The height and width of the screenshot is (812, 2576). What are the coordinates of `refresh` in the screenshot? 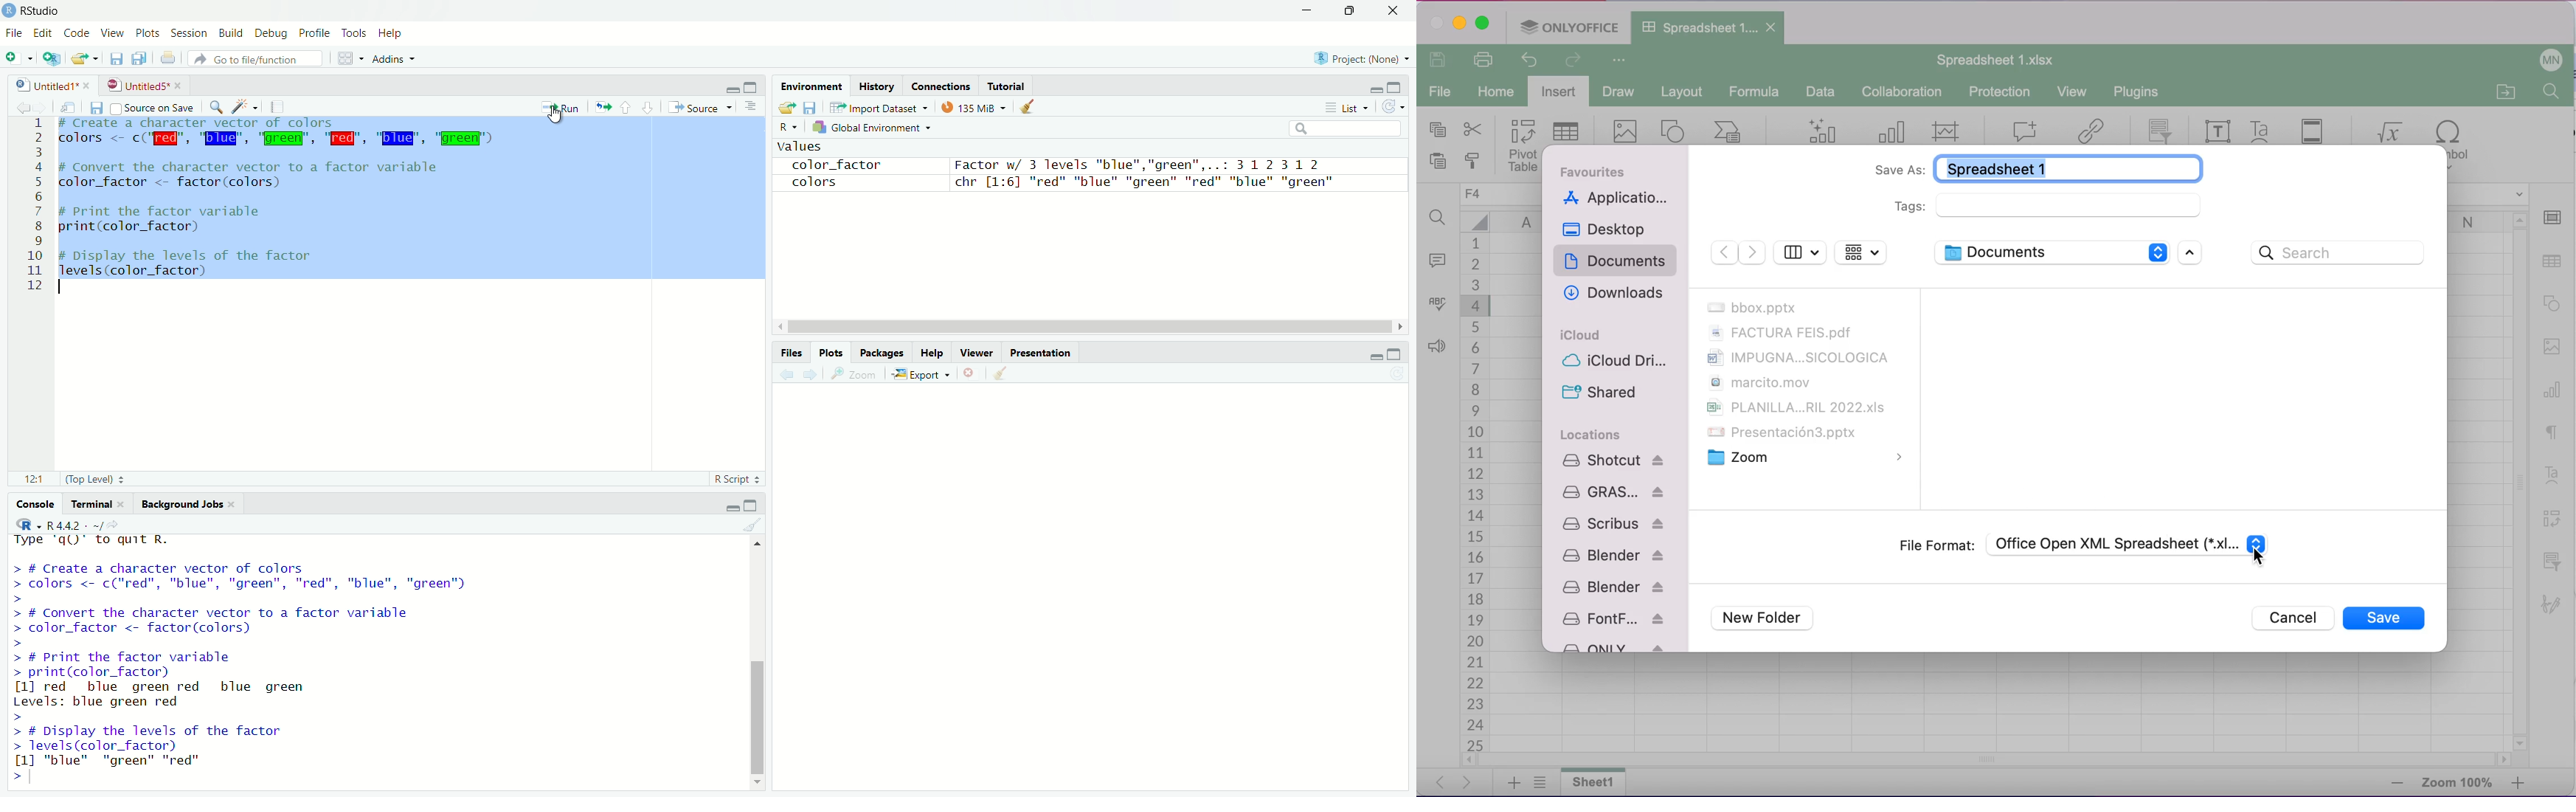 It's located at (1398, 106).